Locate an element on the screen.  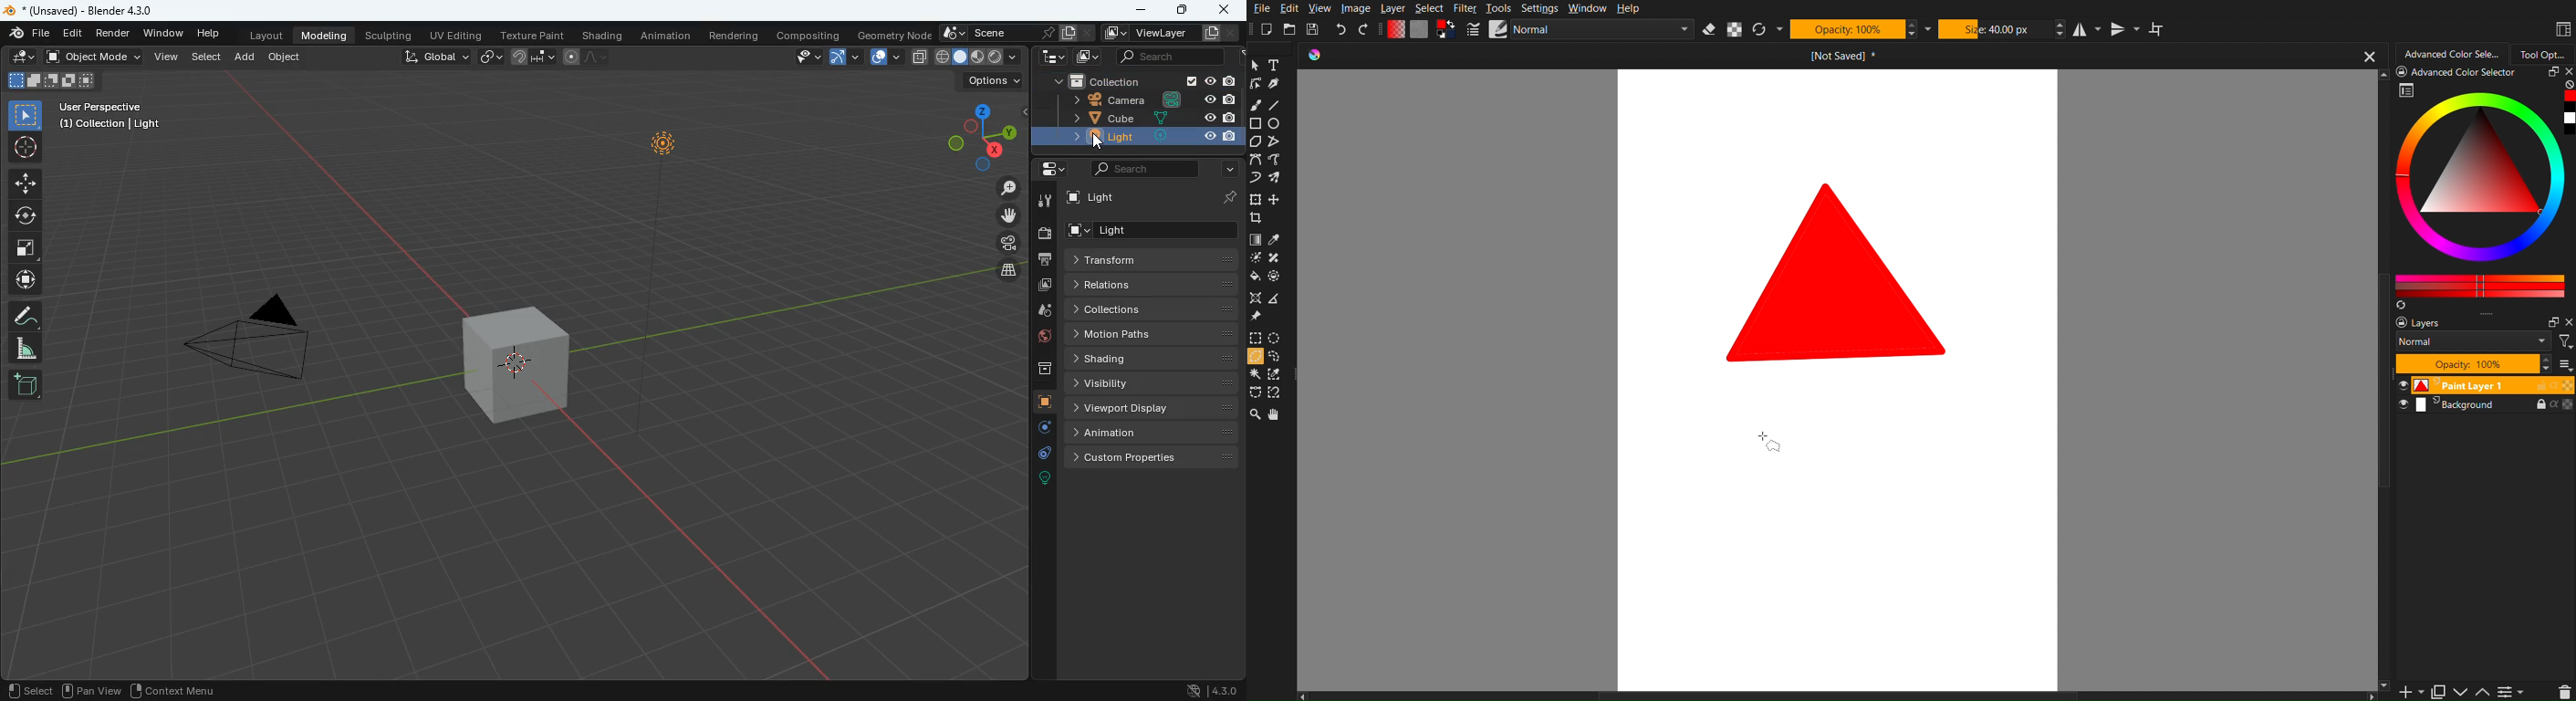
aim is located at coordinates (24, 282).